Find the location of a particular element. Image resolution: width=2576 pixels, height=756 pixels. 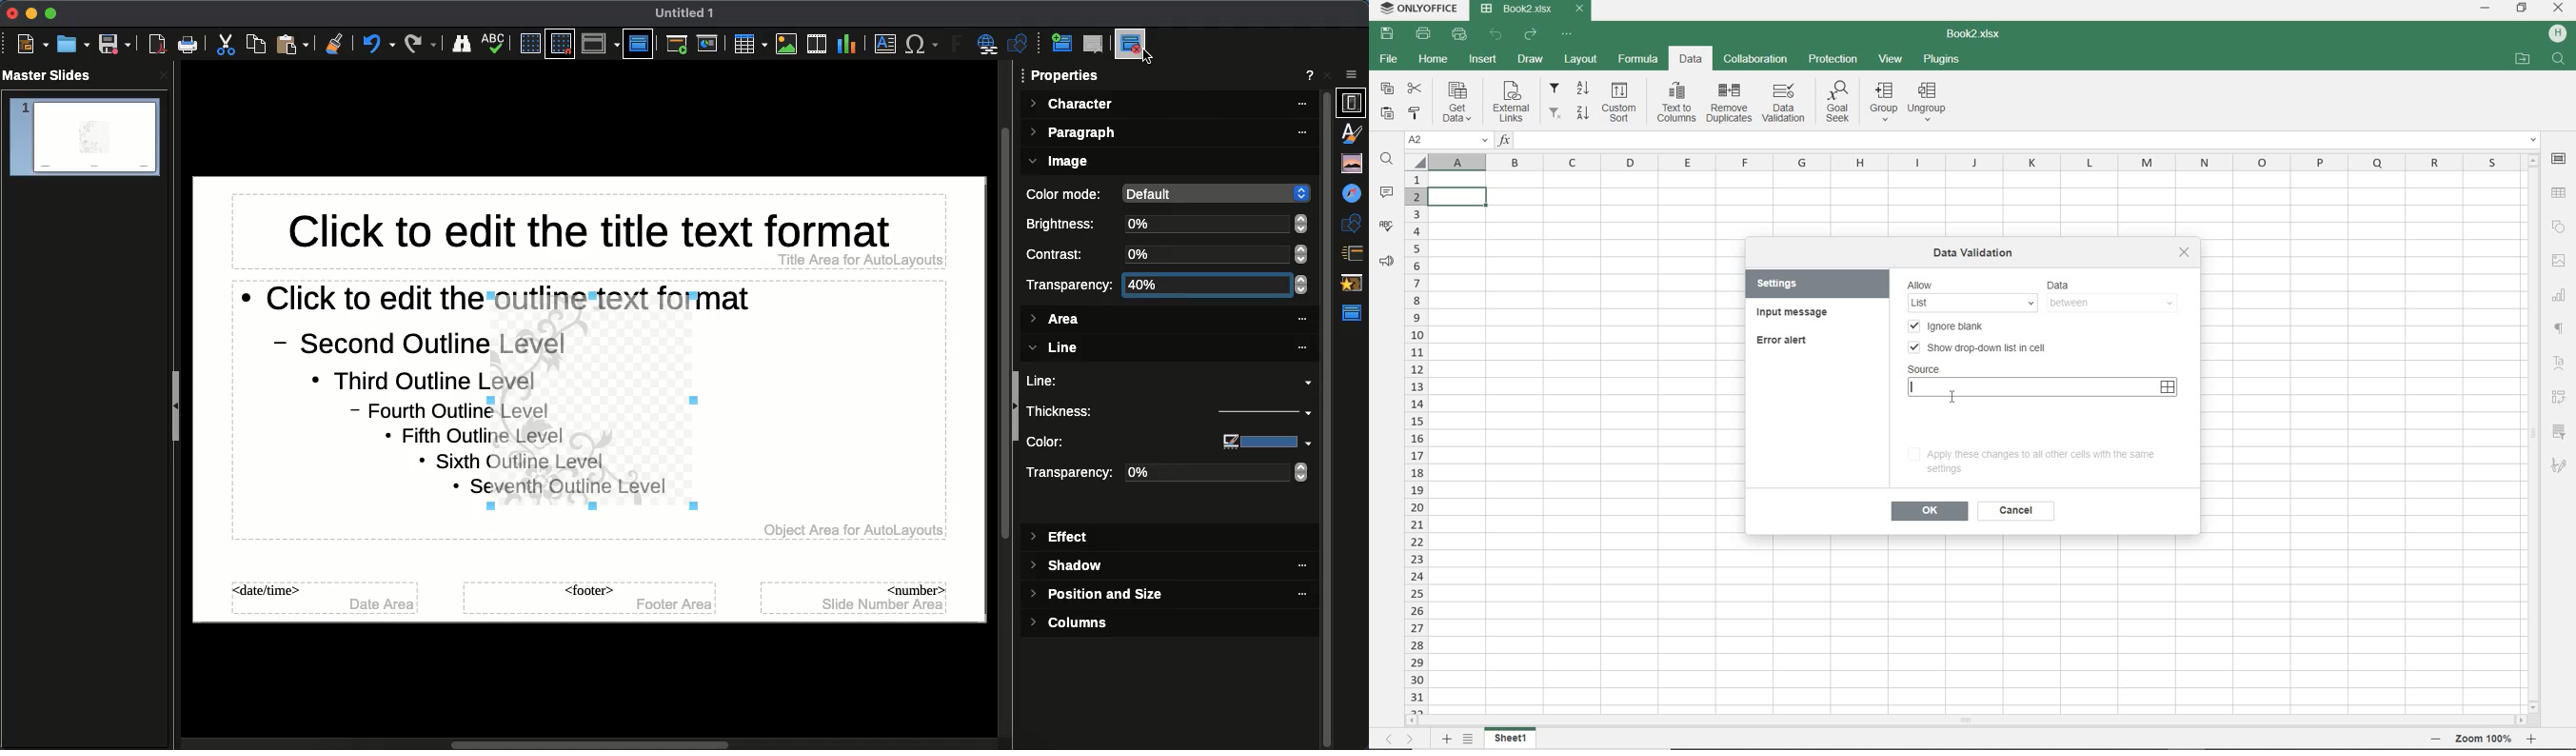

SCROLLBAR is located at coordinates (1963, 718).